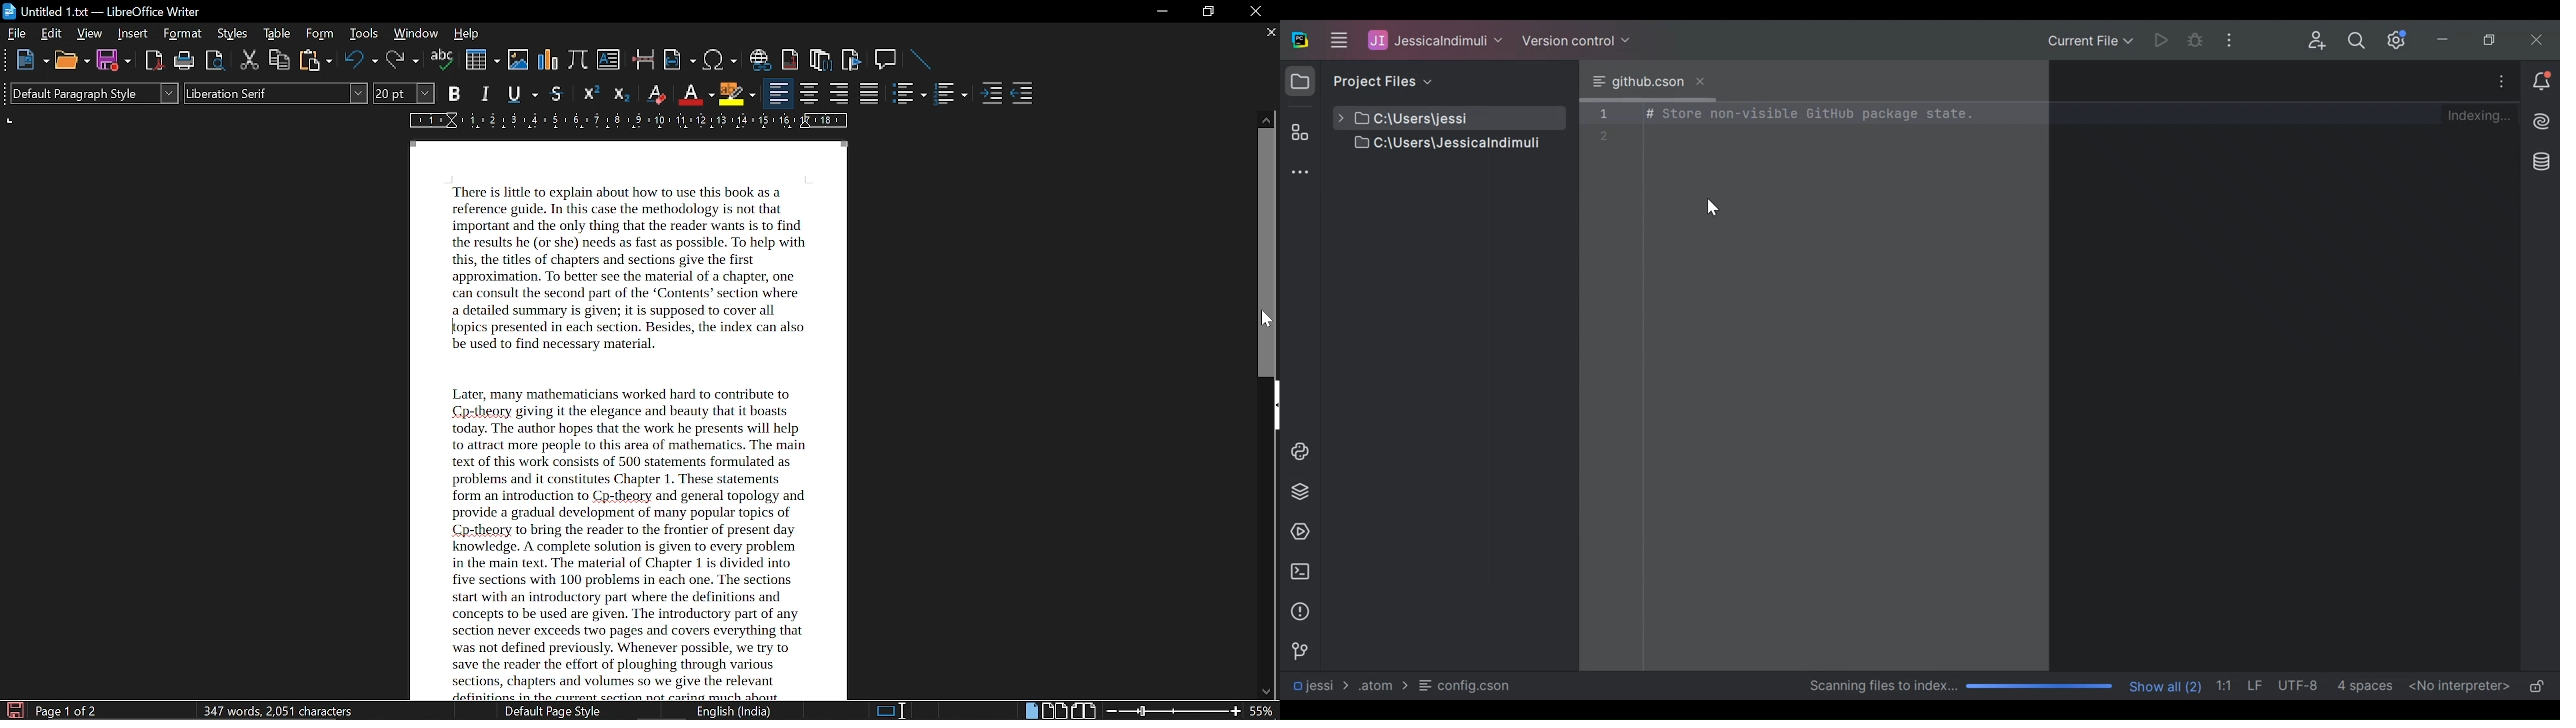 The height and width of the screenshot is (728, 2576). Describe the element at coordinates (2231, 40) in the screenshot. I see `More Options` at that location.